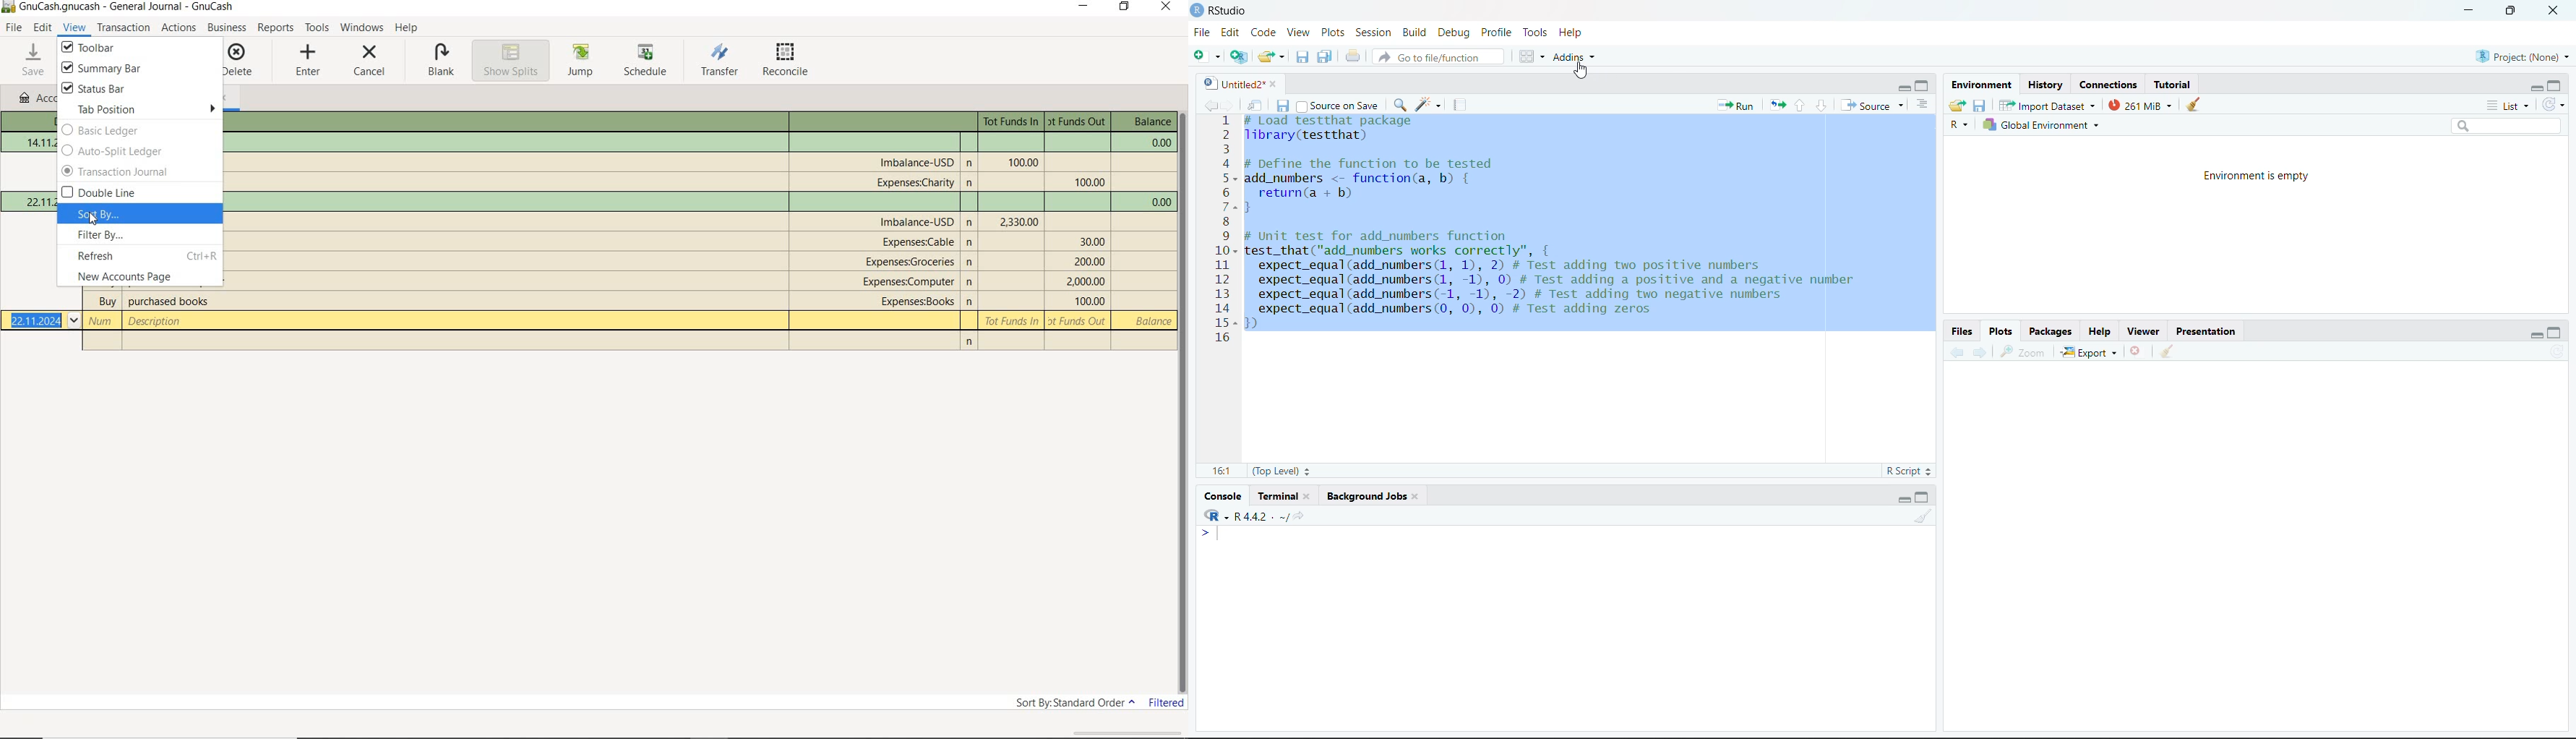  Describe the element at coordinates (1229, 32) in the screenshot. I see `Edit` at that location.